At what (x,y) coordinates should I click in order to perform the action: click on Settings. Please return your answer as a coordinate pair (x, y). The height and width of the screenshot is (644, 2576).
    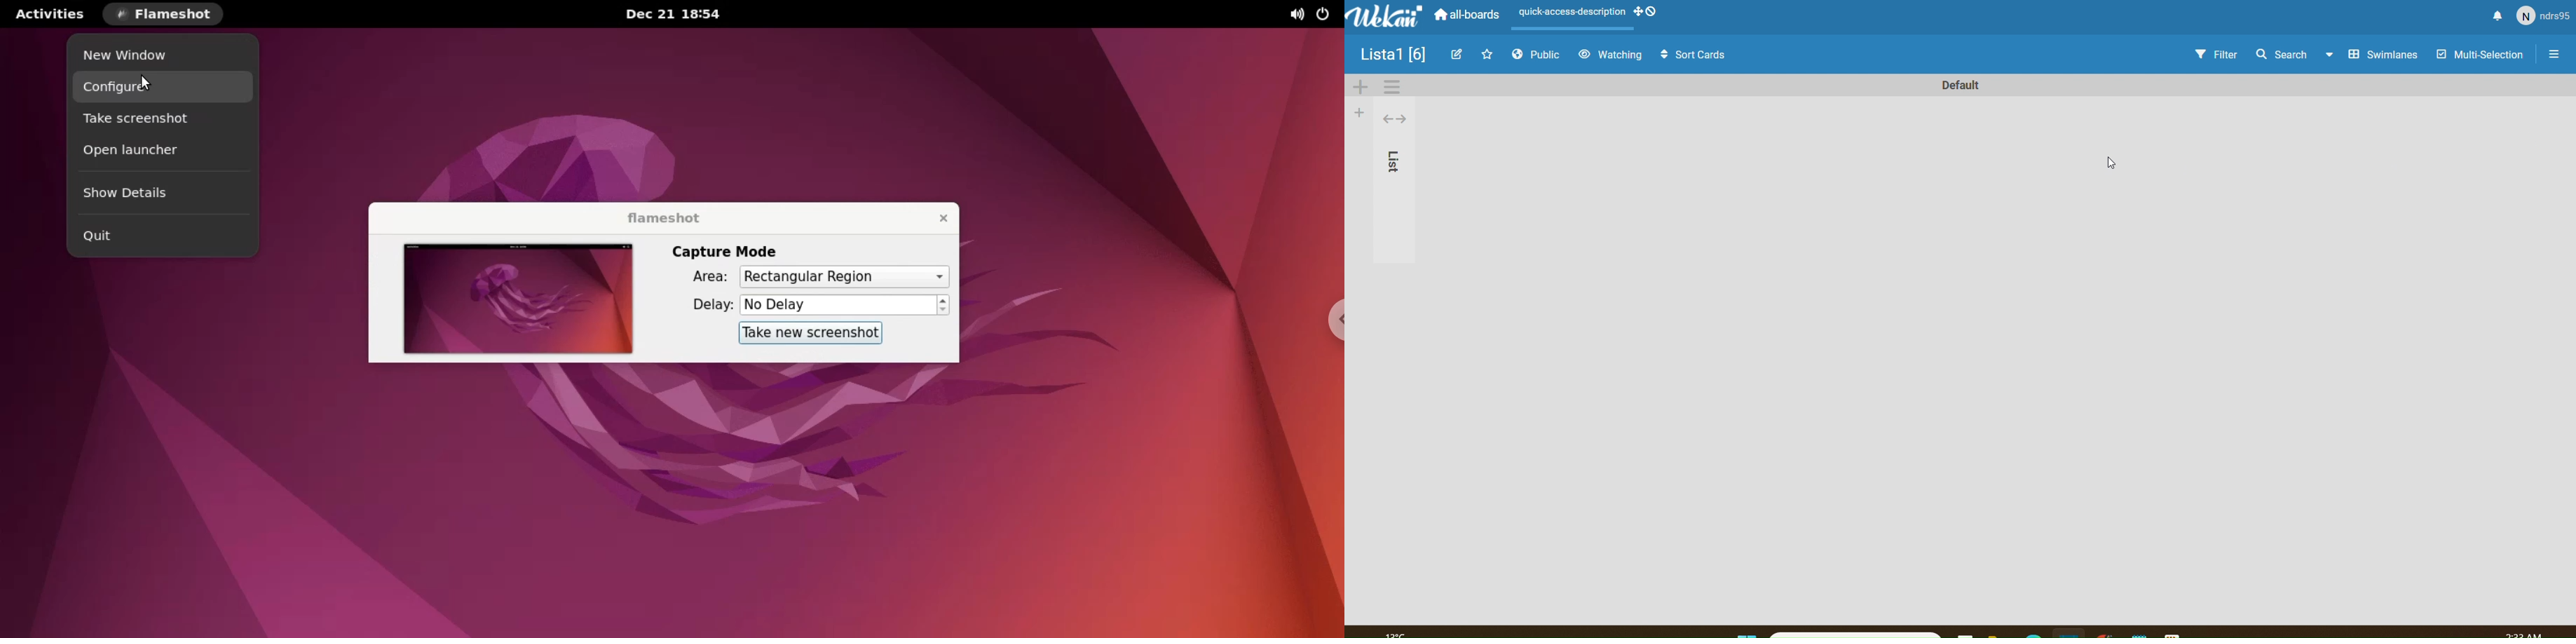
    Looking at the image, I should click on (2559, 58).